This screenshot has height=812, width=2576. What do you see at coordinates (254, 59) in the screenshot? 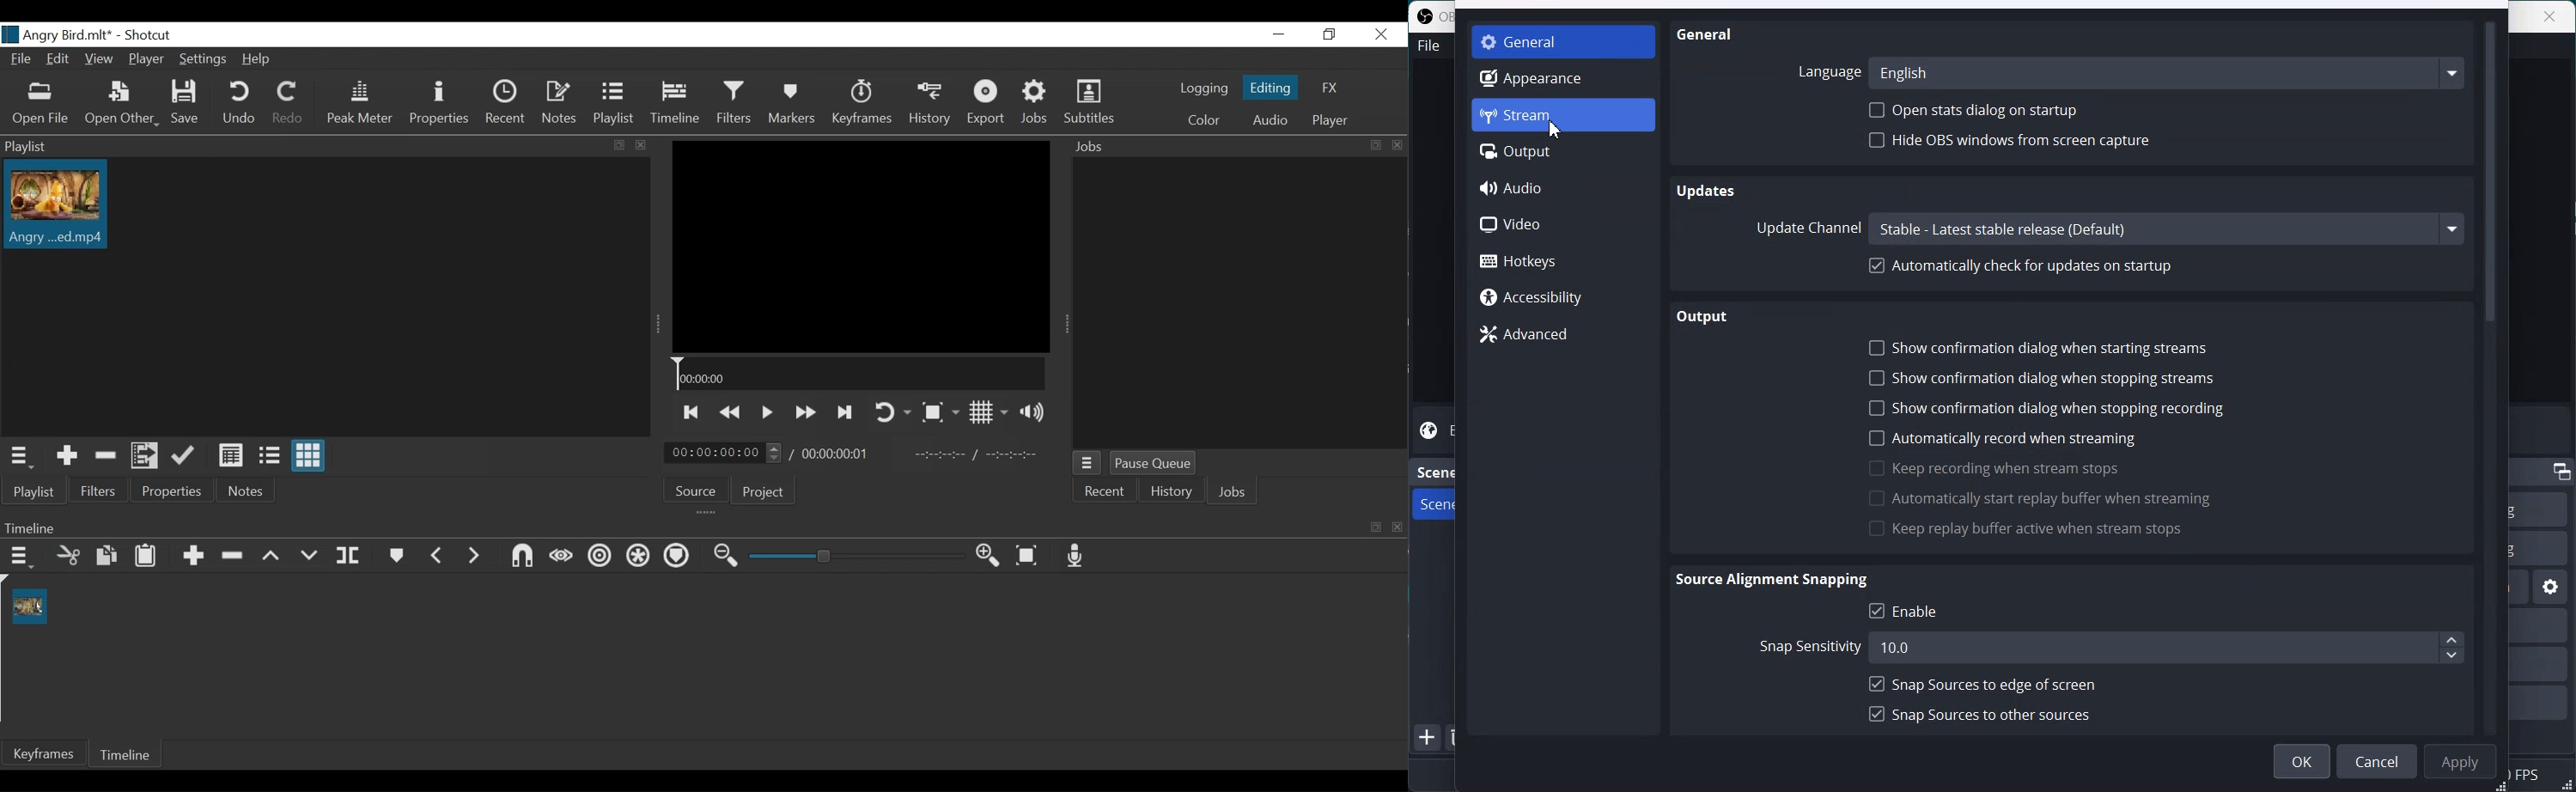
I see `Help` at bounding box center [254, 59].